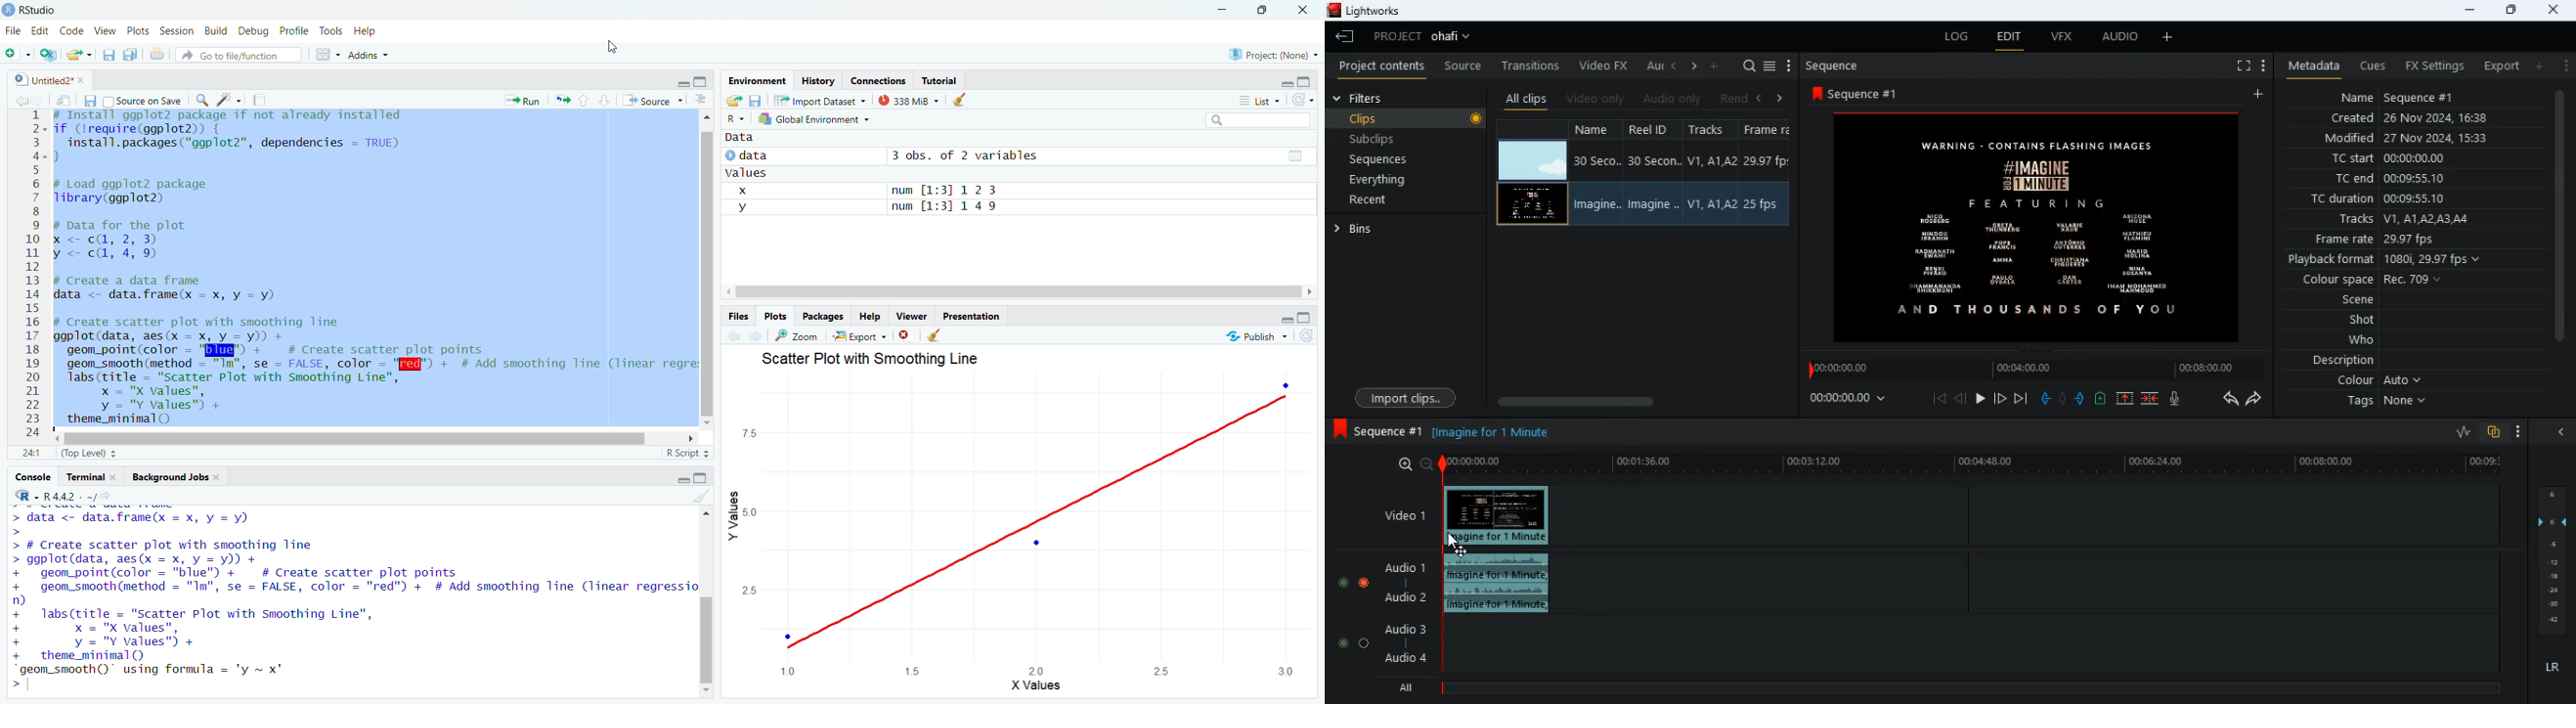 The height and width of the screenshot is (728, 2576). What do you see at coordinates (1281, 319) in the screenshot?
I see `hide r script` at bounding box center [1281, 319].